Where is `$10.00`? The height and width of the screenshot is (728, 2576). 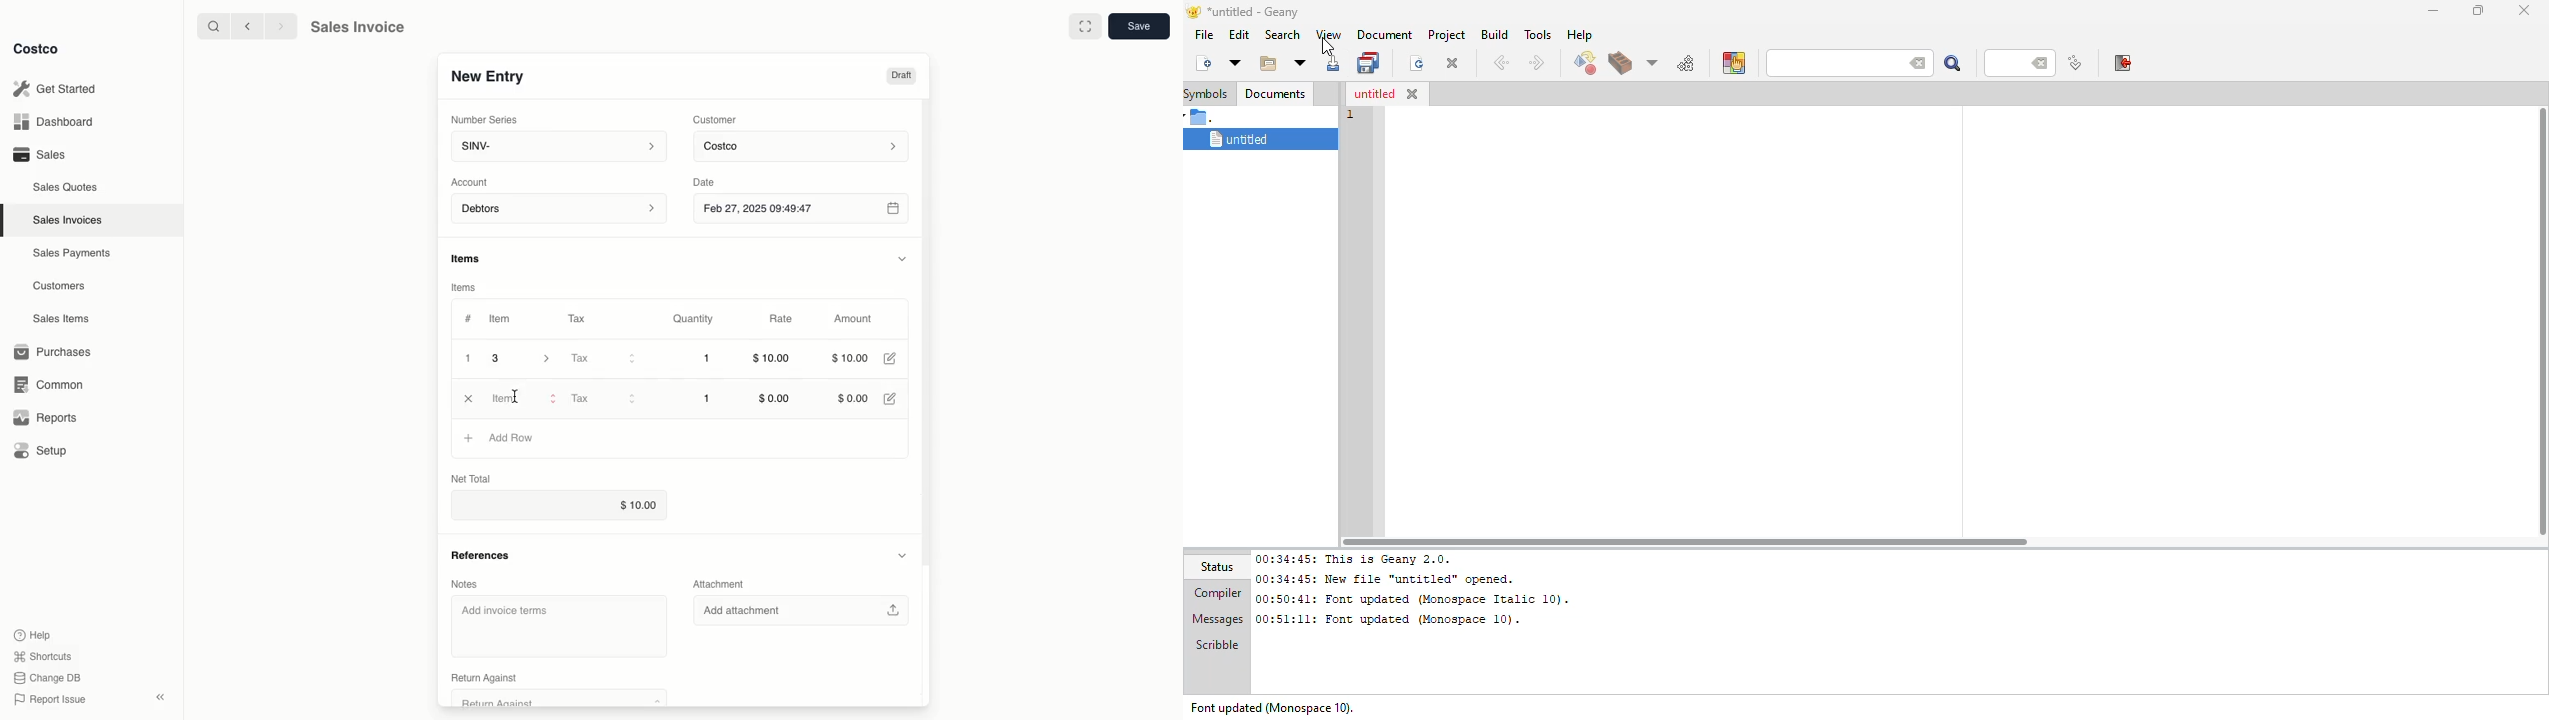 $10.00 is located at coordinates (635, 505).